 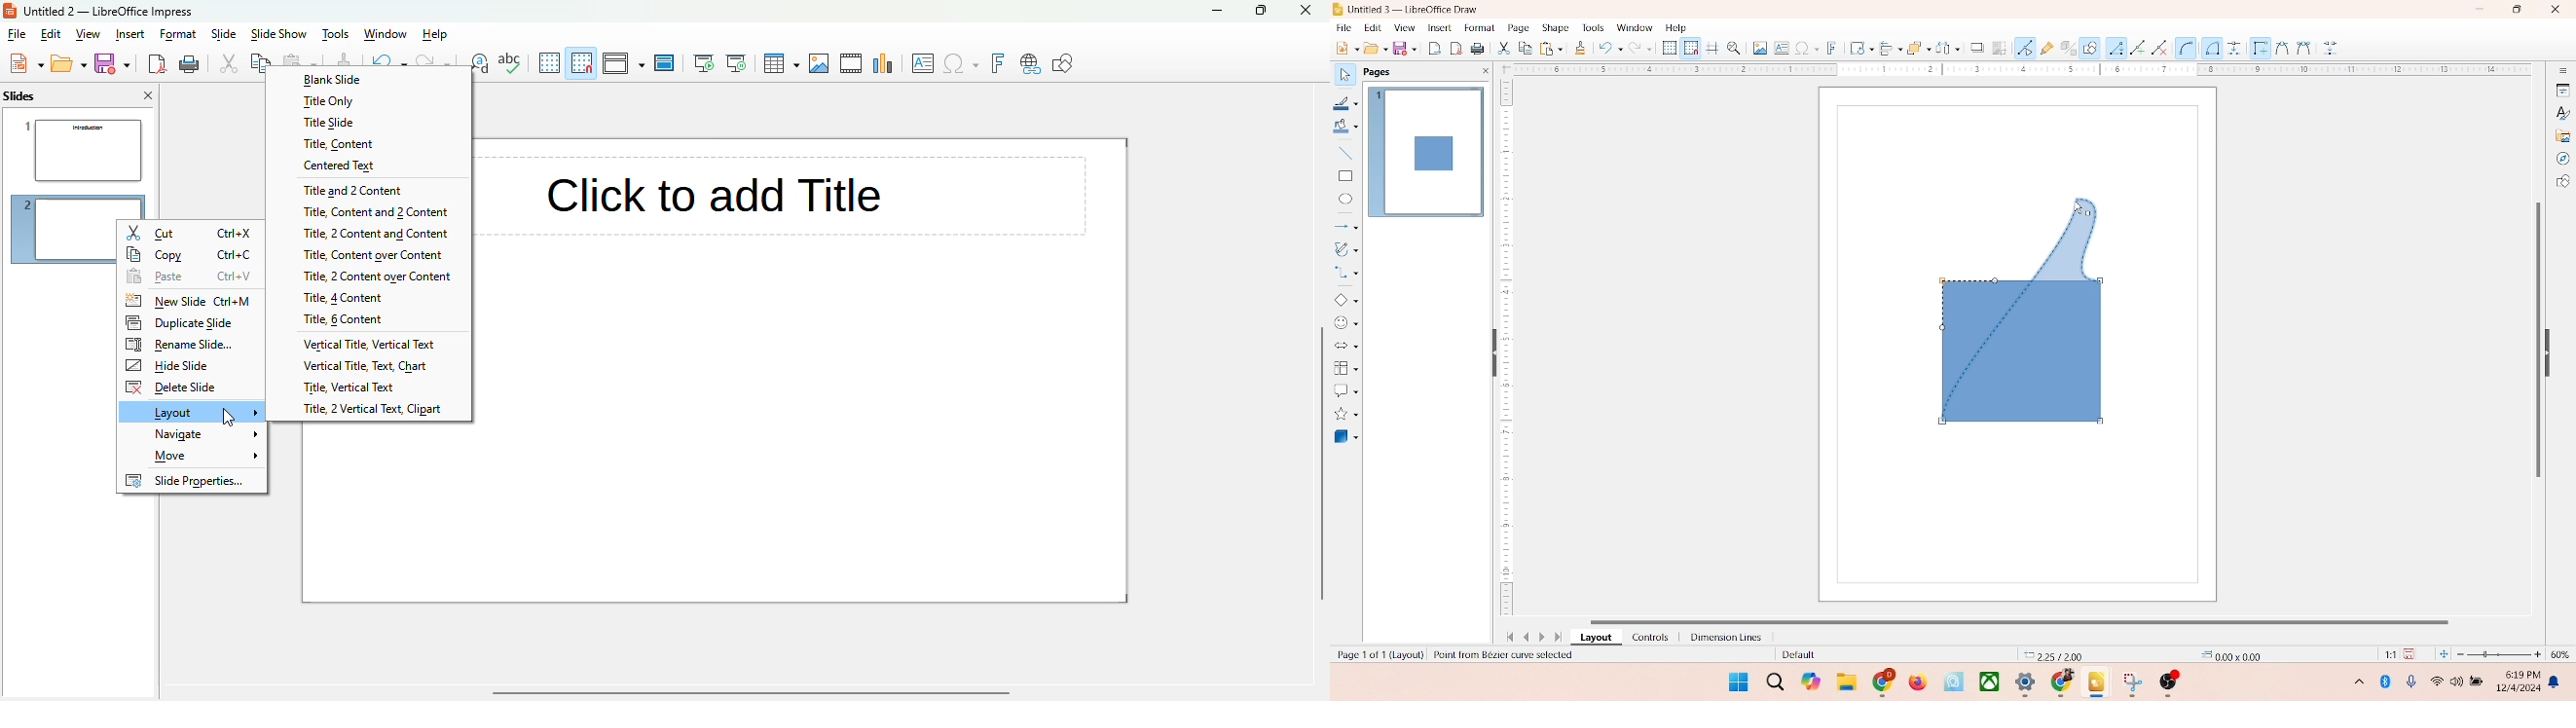 I want to click on selected, so click(x=1514, y=655).